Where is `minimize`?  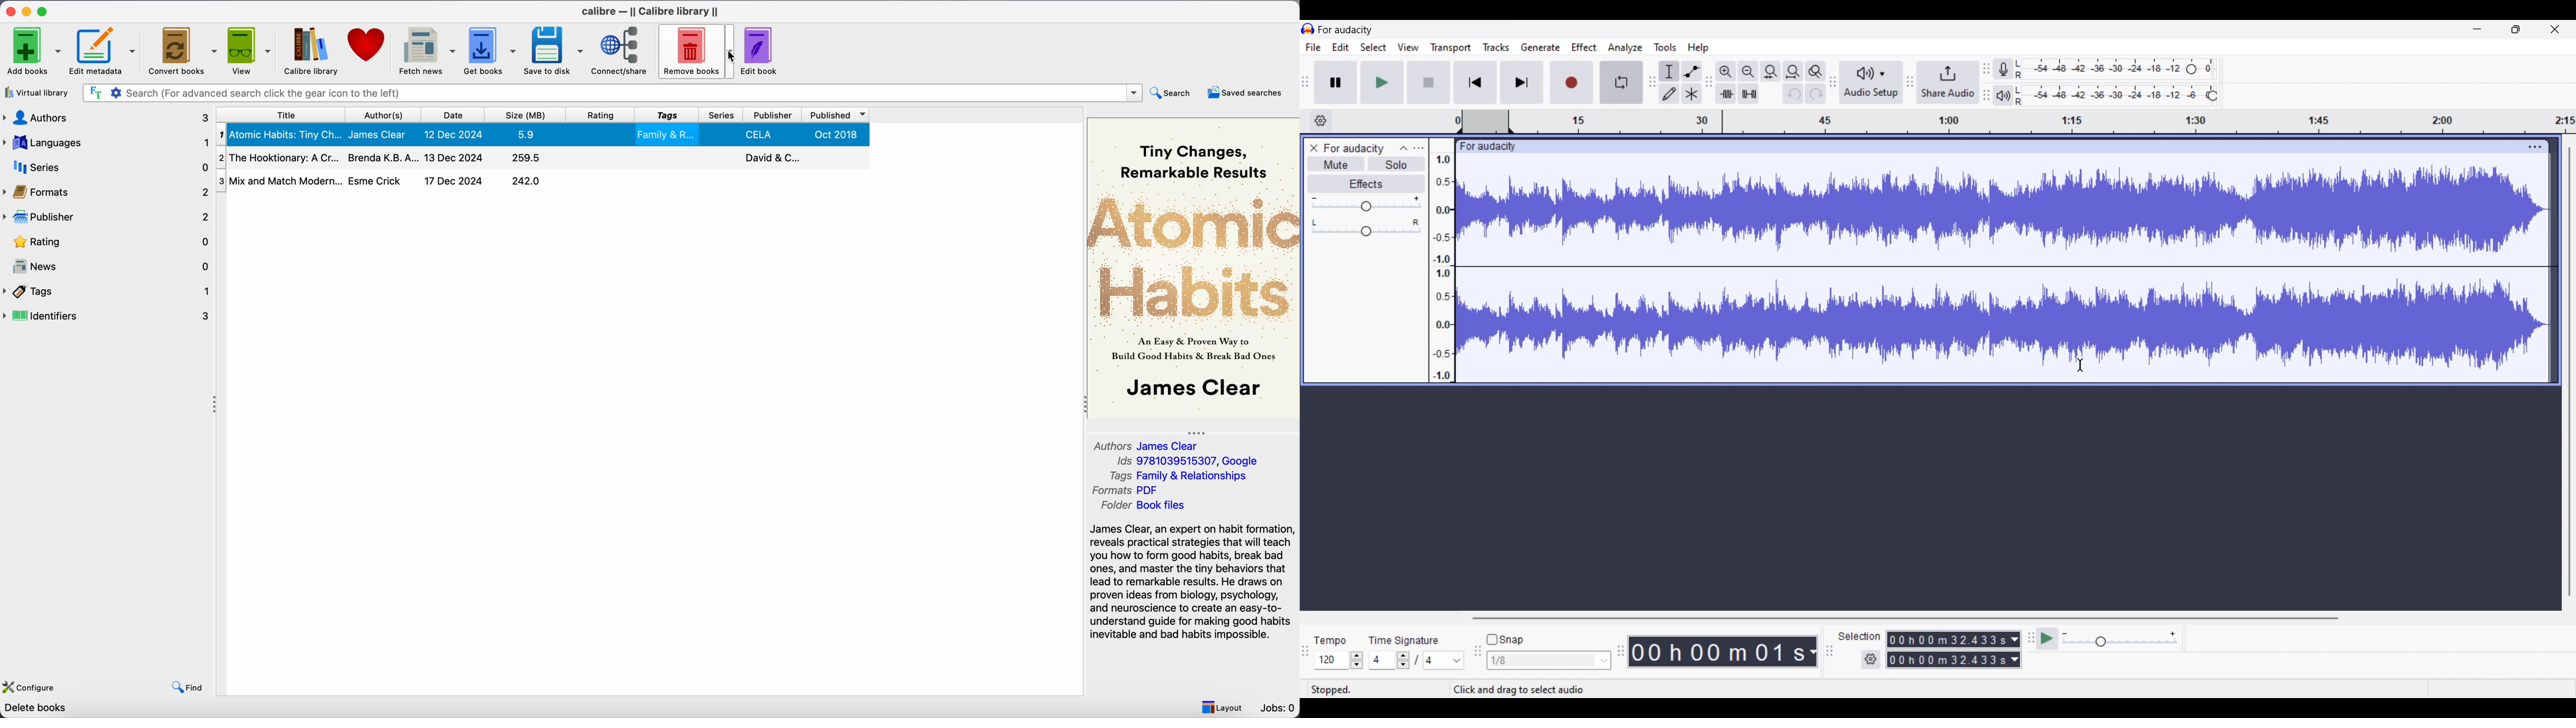
minimize is located at coordinates (28, 12).